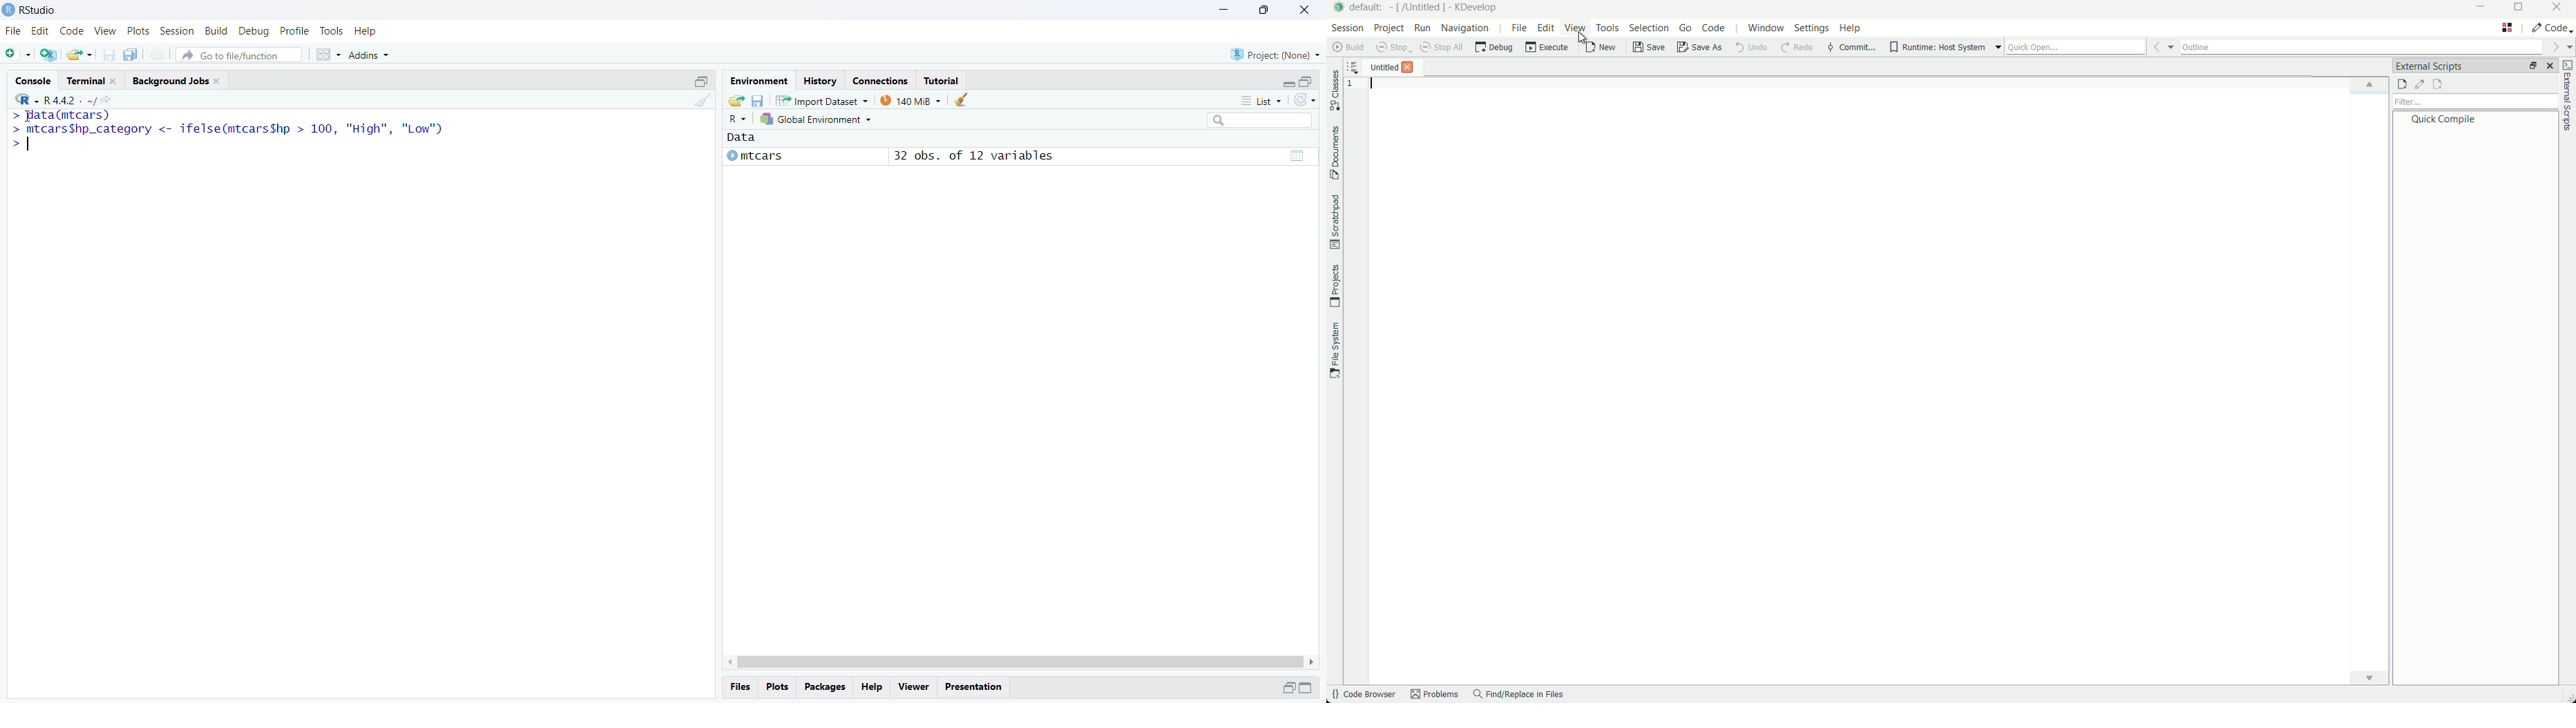 This screenshot has width=2576, height=728. I want to click on Code, so click(71, 31).